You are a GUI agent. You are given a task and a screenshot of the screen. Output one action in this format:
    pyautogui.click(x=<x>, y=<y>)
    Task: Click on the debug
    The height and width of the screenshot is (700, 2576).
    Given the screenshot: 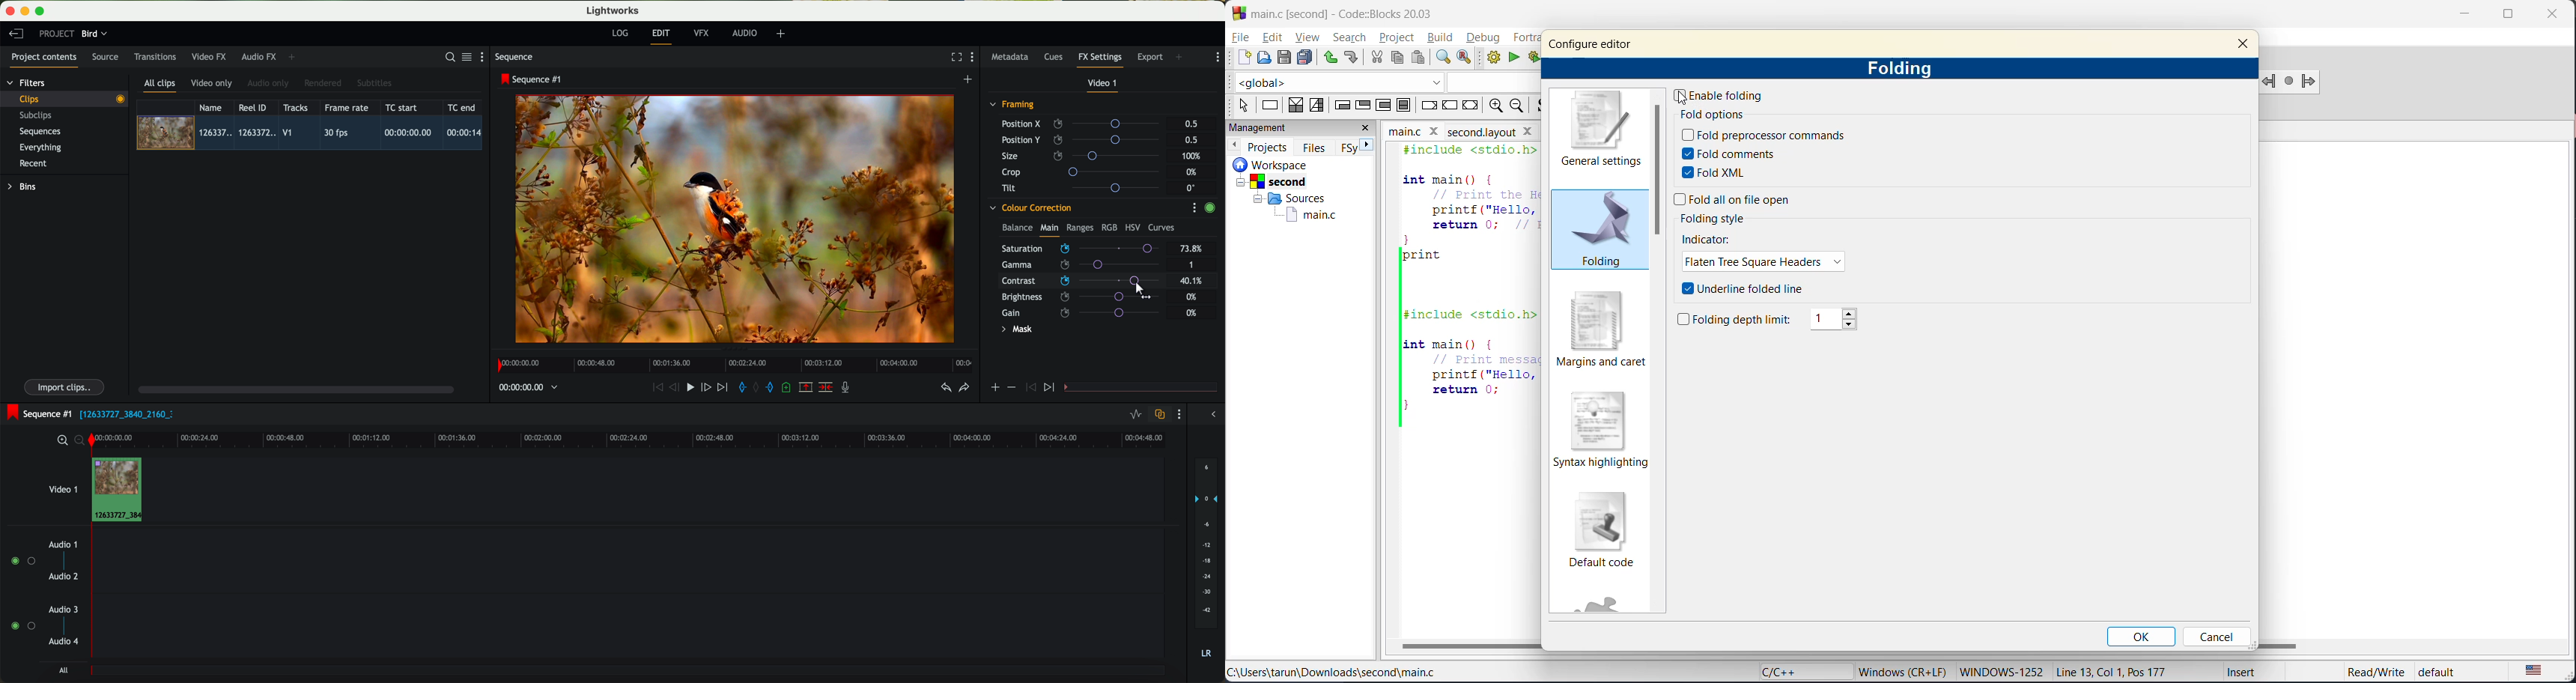 What is the action you would take?
    pyautogui.click(x=1484, y=38)
    